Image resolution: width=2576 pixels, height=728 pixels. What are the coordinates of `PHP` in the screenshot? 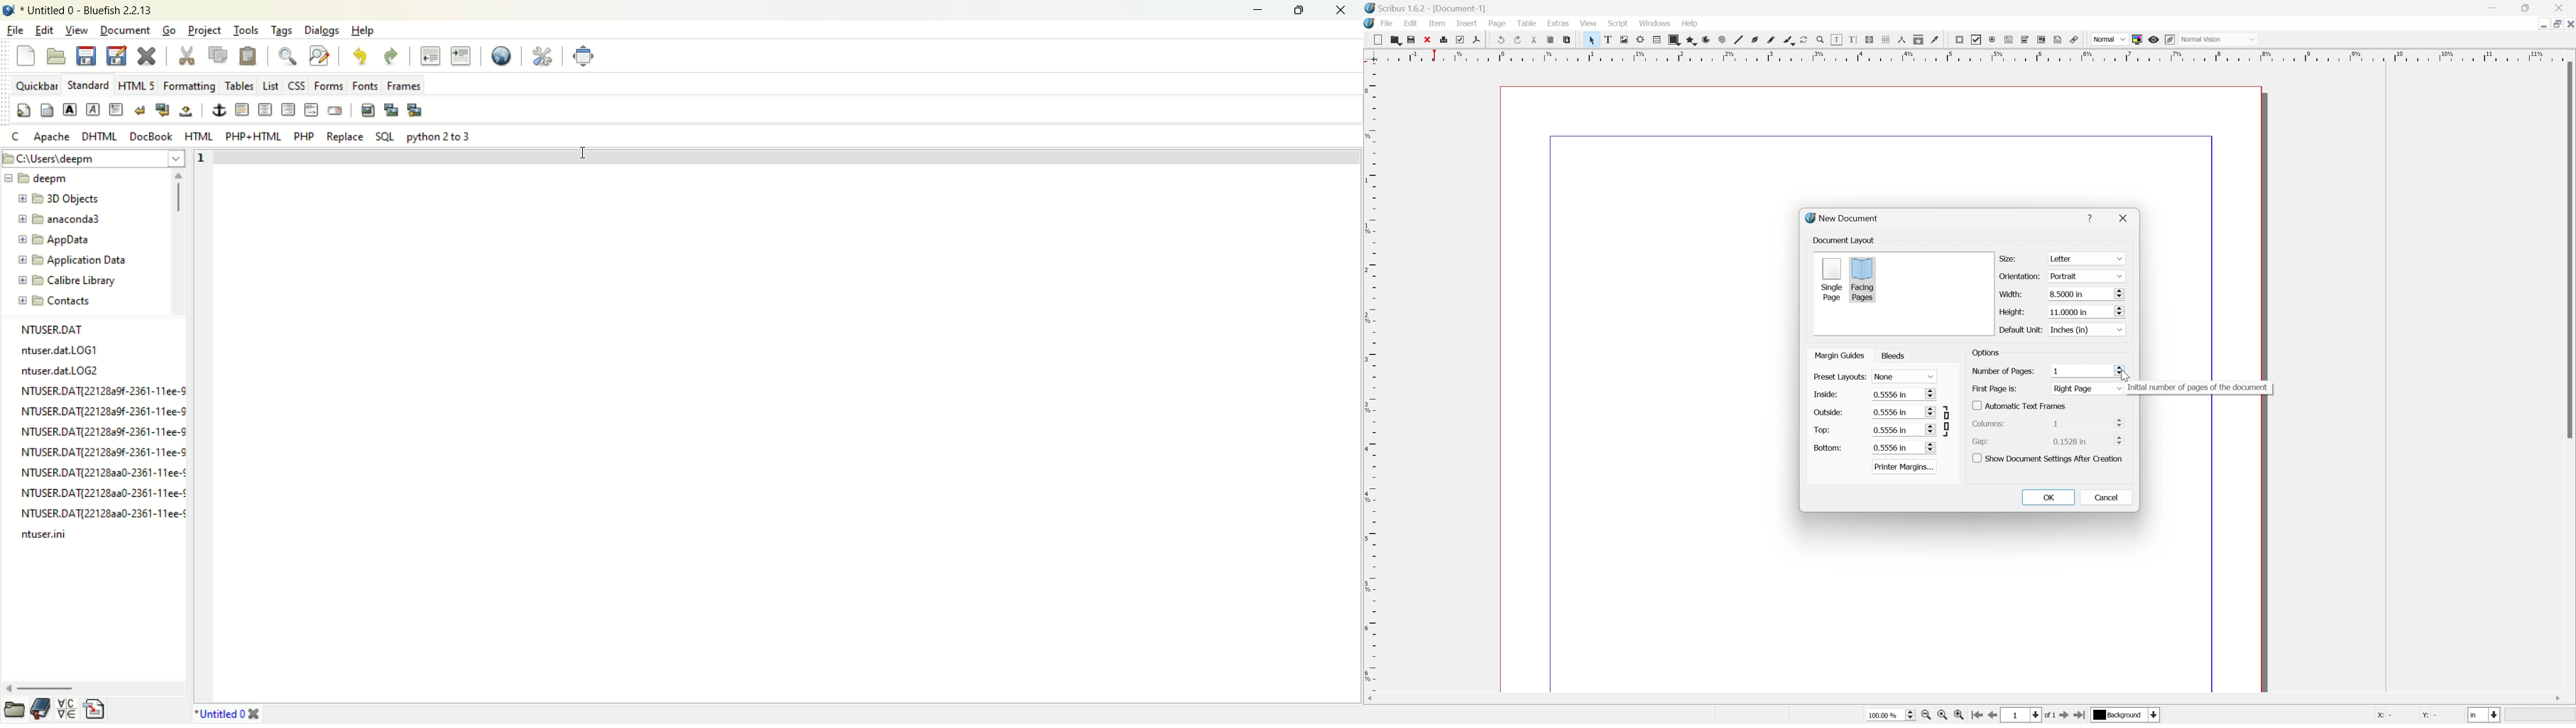 It's located at (304, 137).